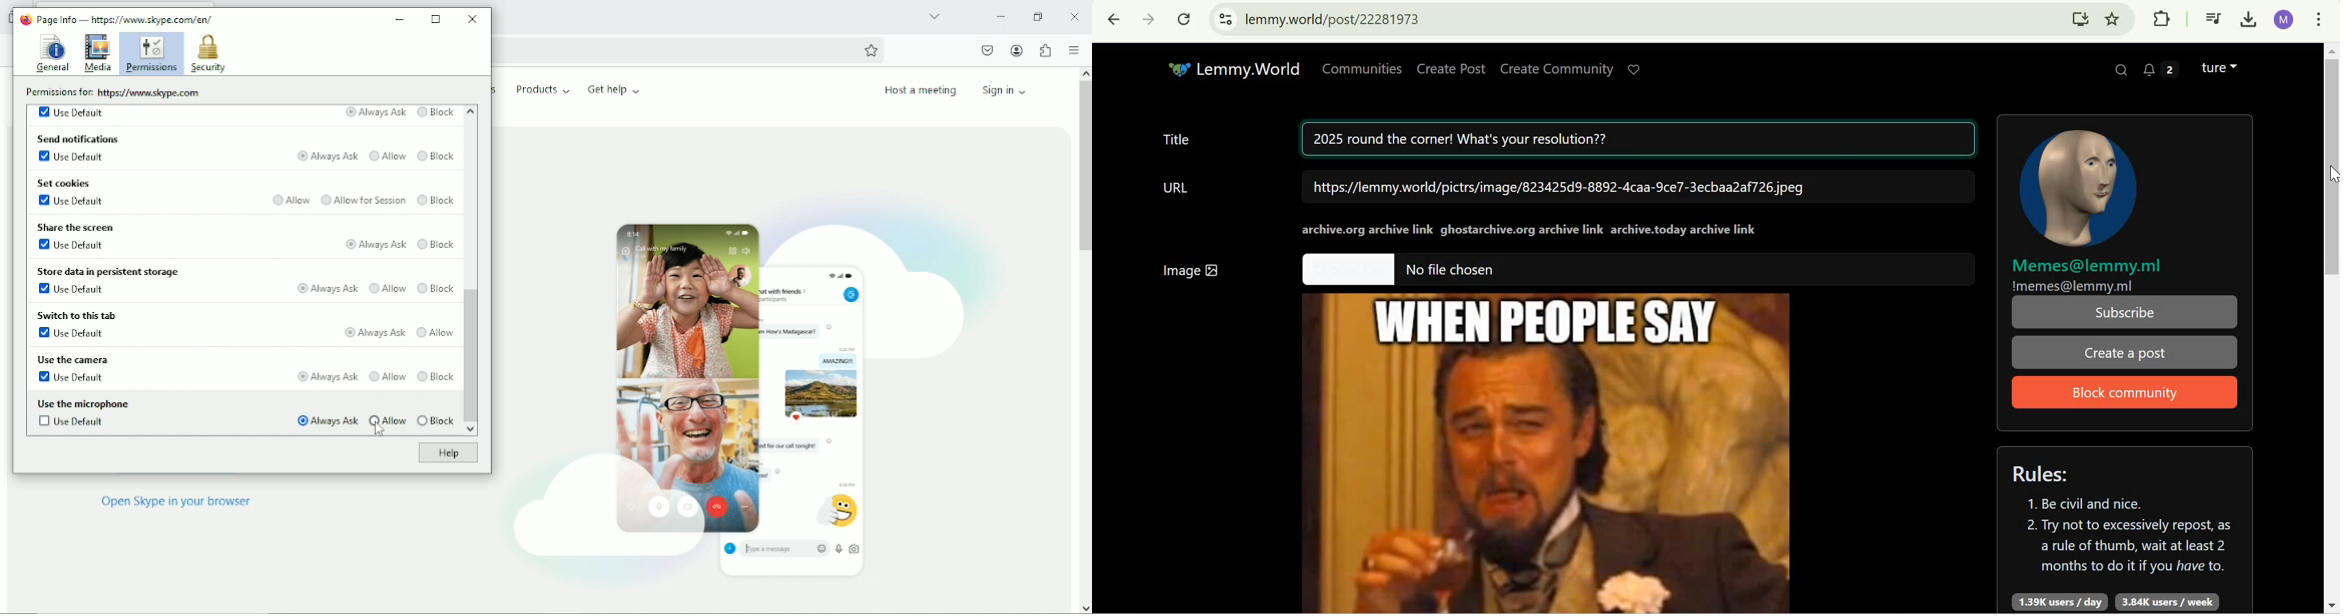  What do you see at coordinates (2088, 267) in the screenshot?
I see `Memes@lemmy.ml` at bounding box center [2088, 267].